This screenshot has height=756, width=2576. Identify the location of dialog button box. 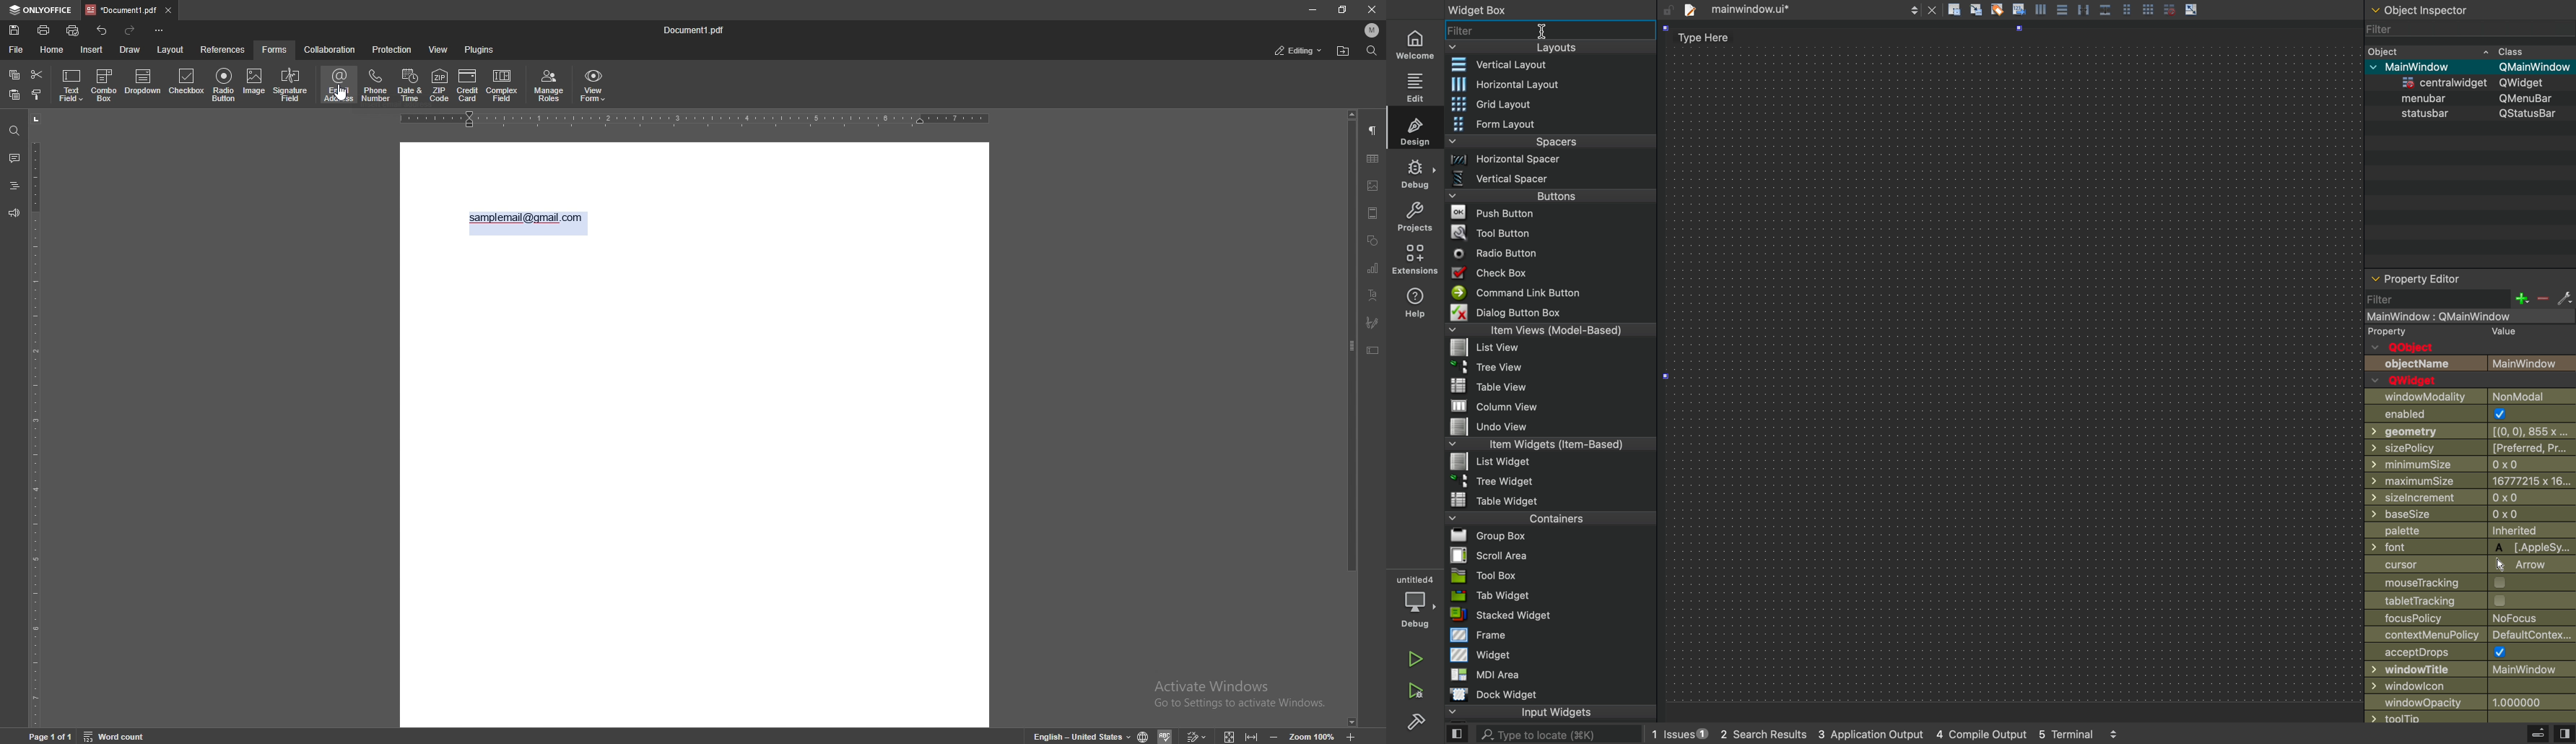
(1549, 312).